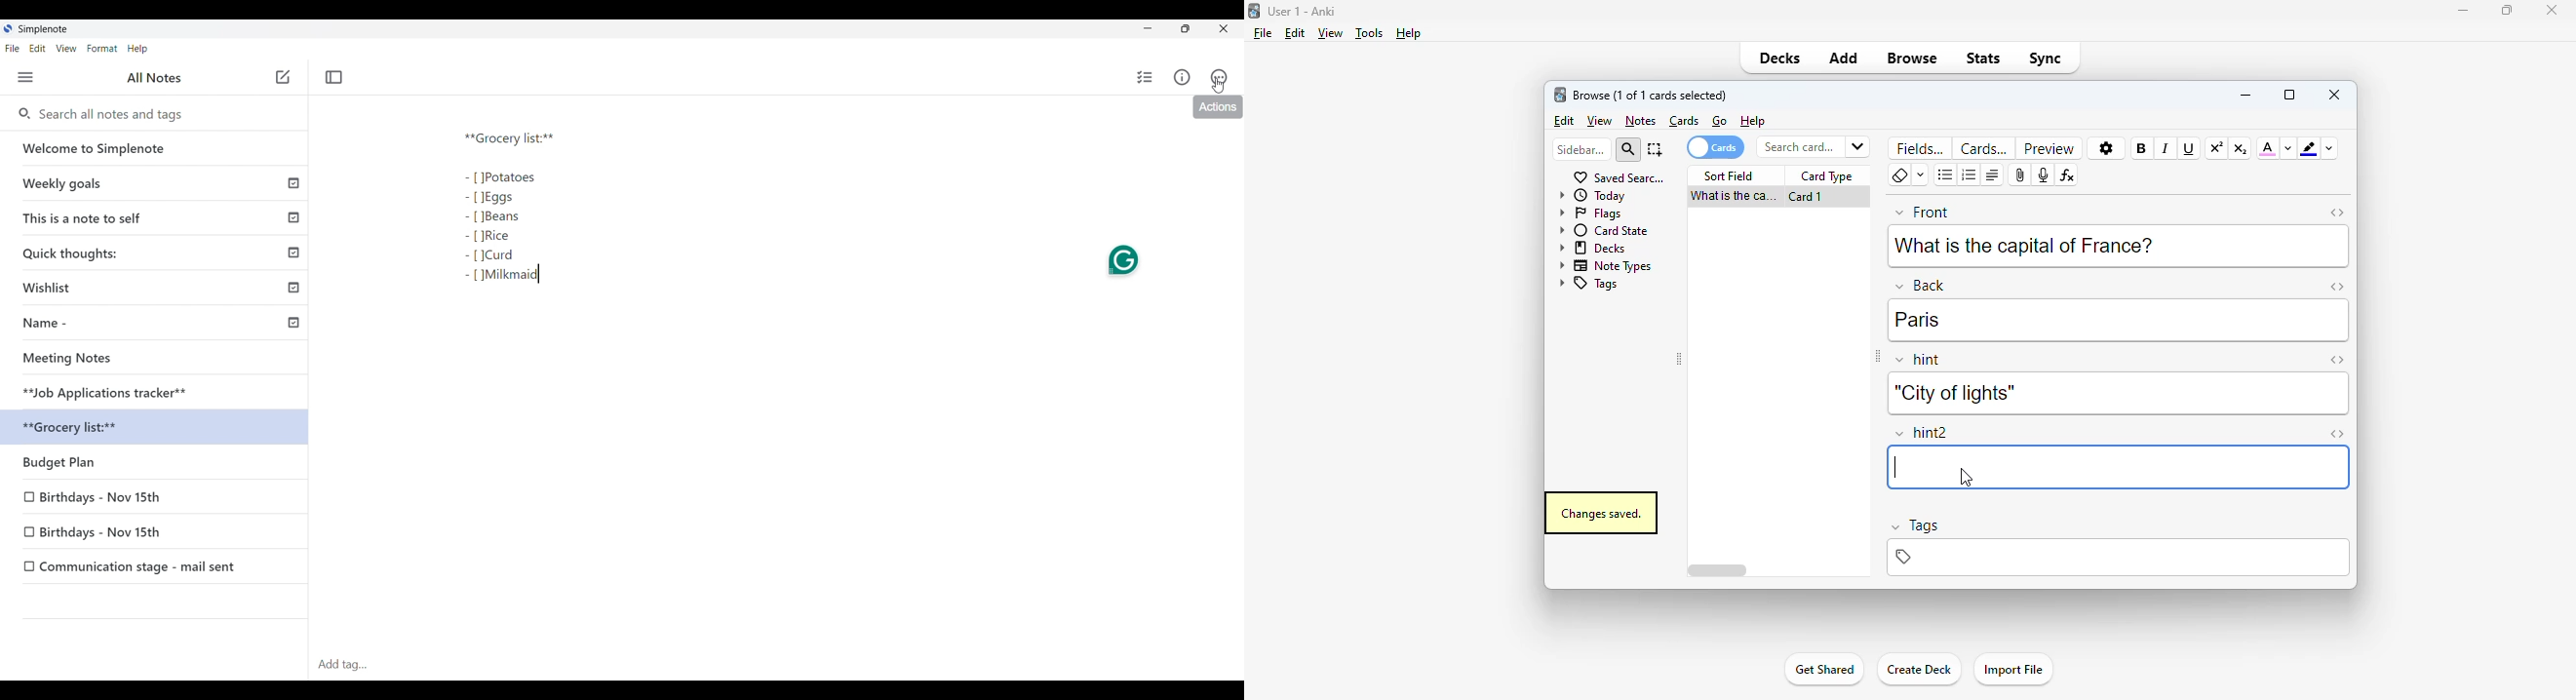  I want to click on back, so click(1920, 285).